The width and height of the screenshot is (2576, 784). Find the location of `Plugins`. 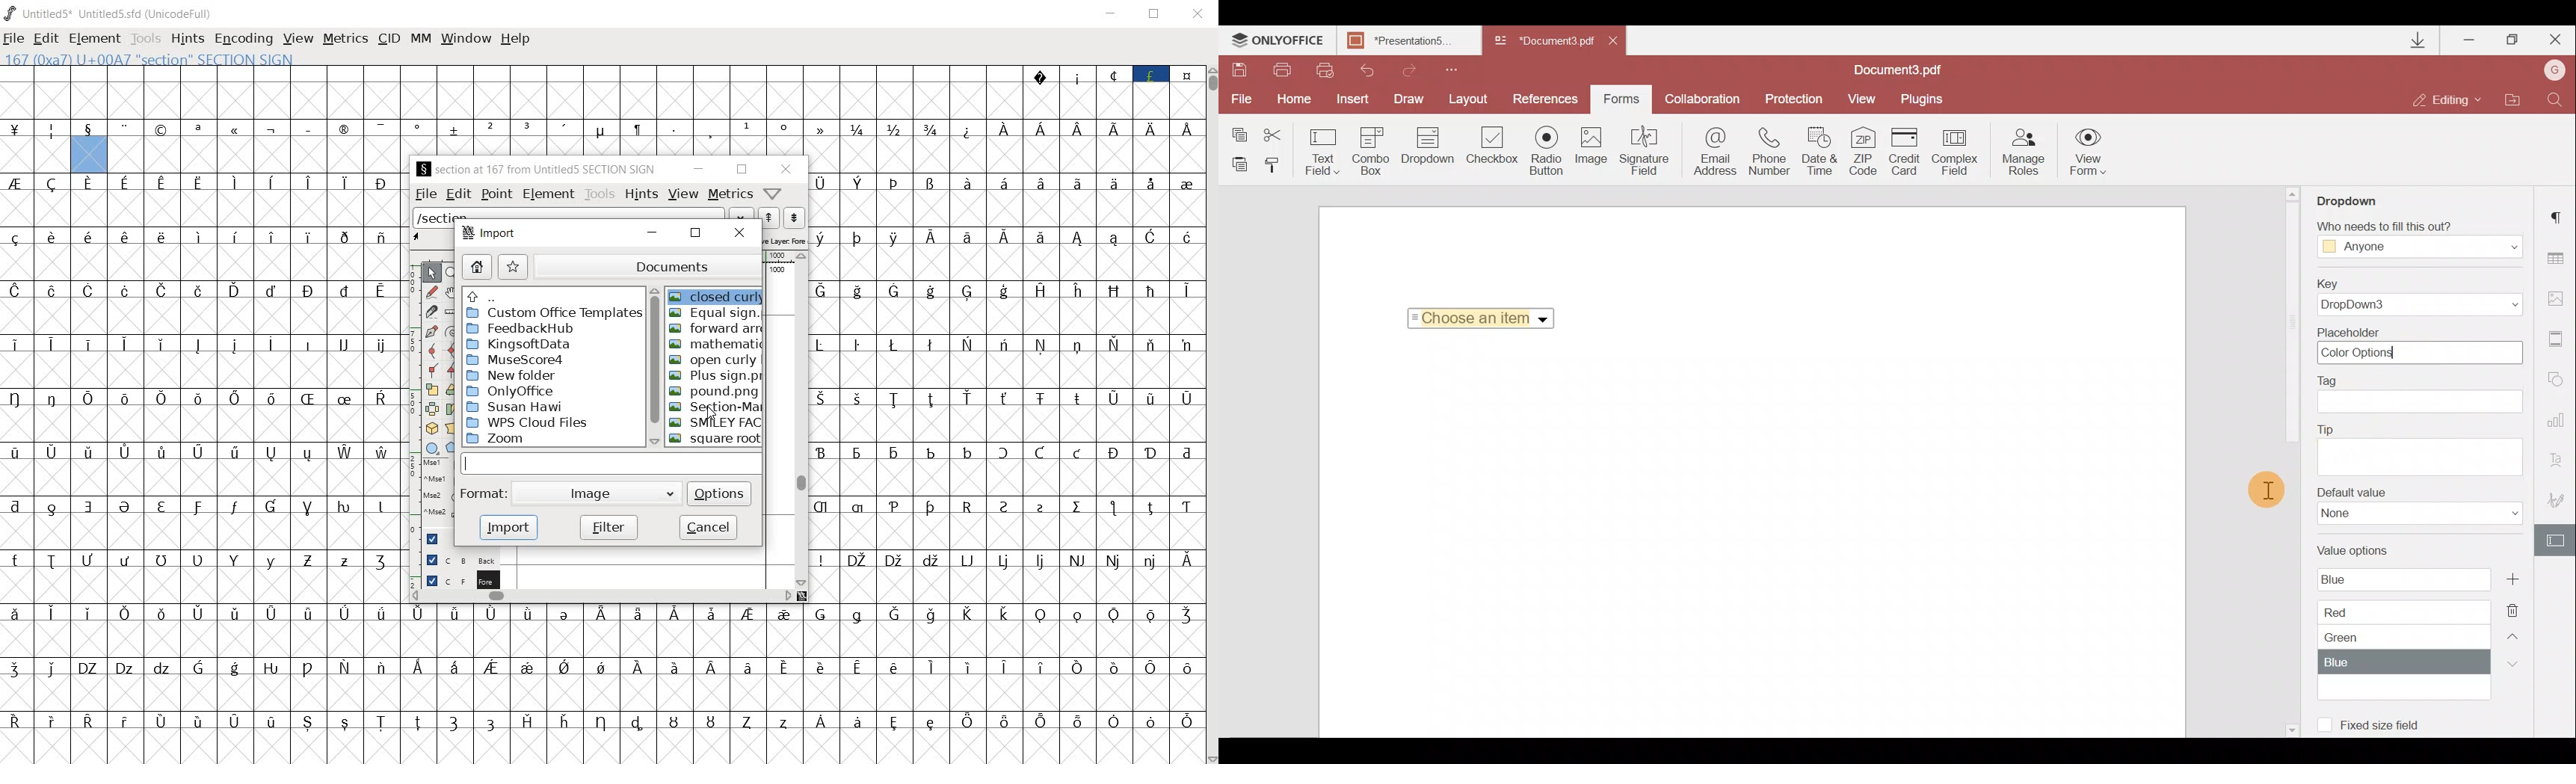

Plugins is located at coordinates (1924, 100).